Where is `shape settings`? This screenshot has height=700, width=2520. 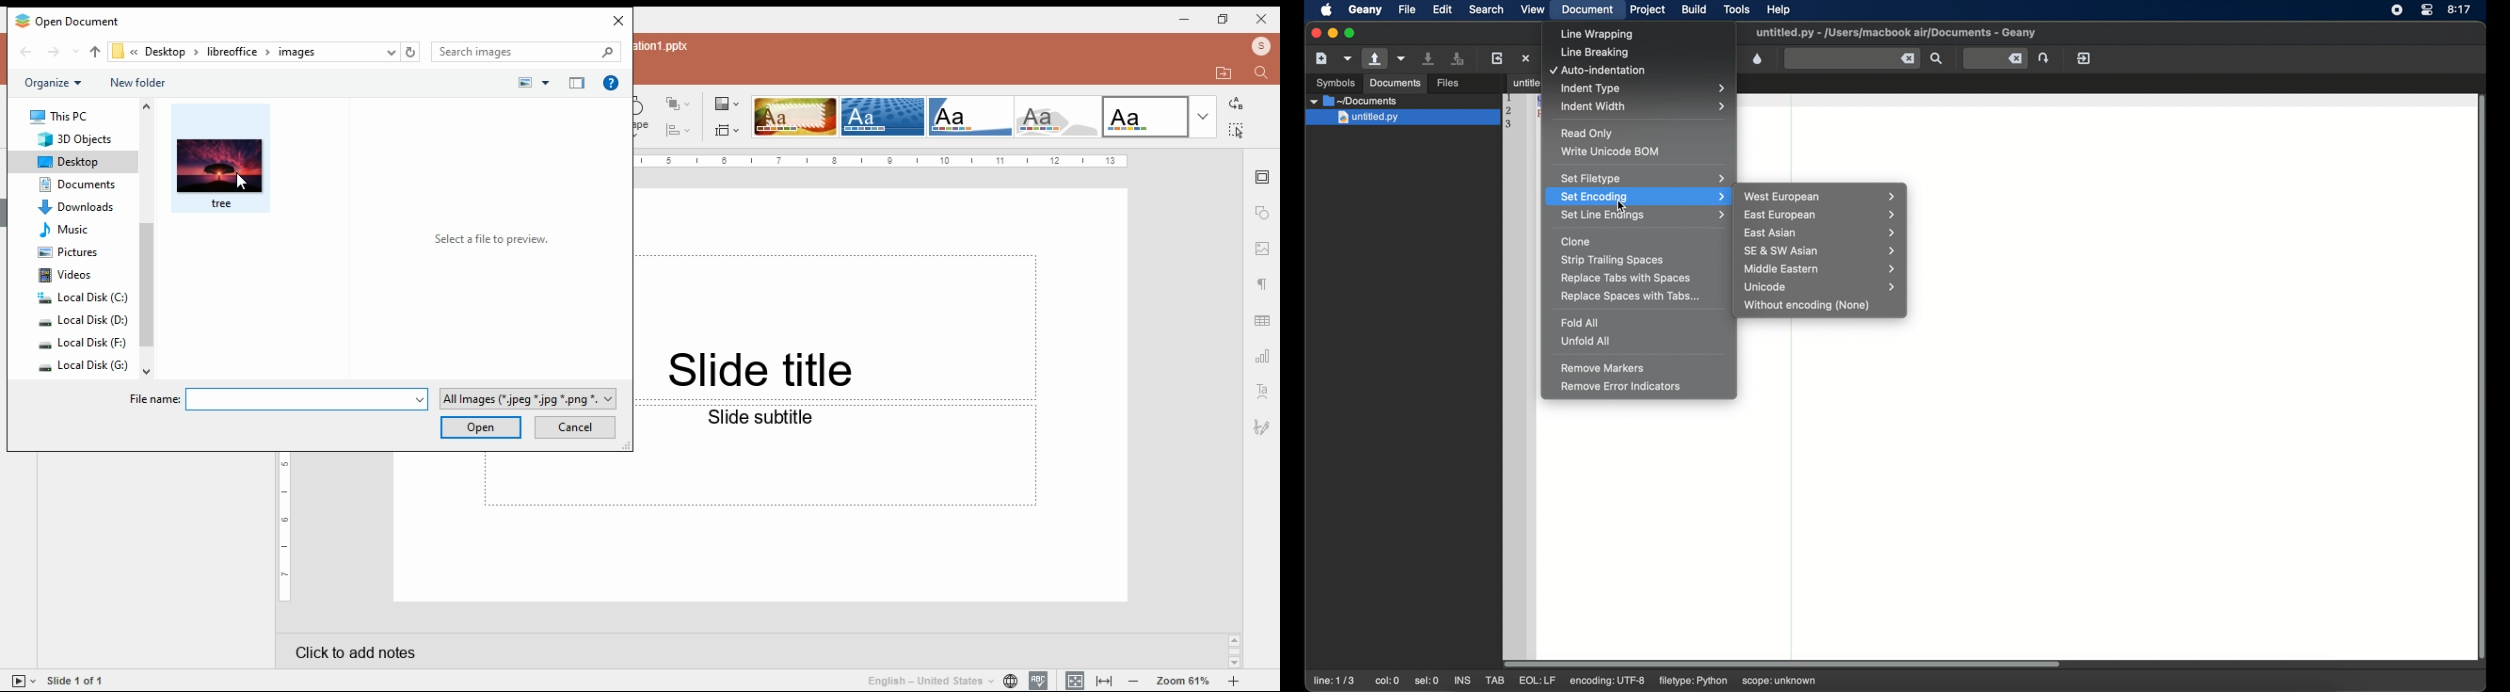 shape settings is located at coordinates (1262, 214).